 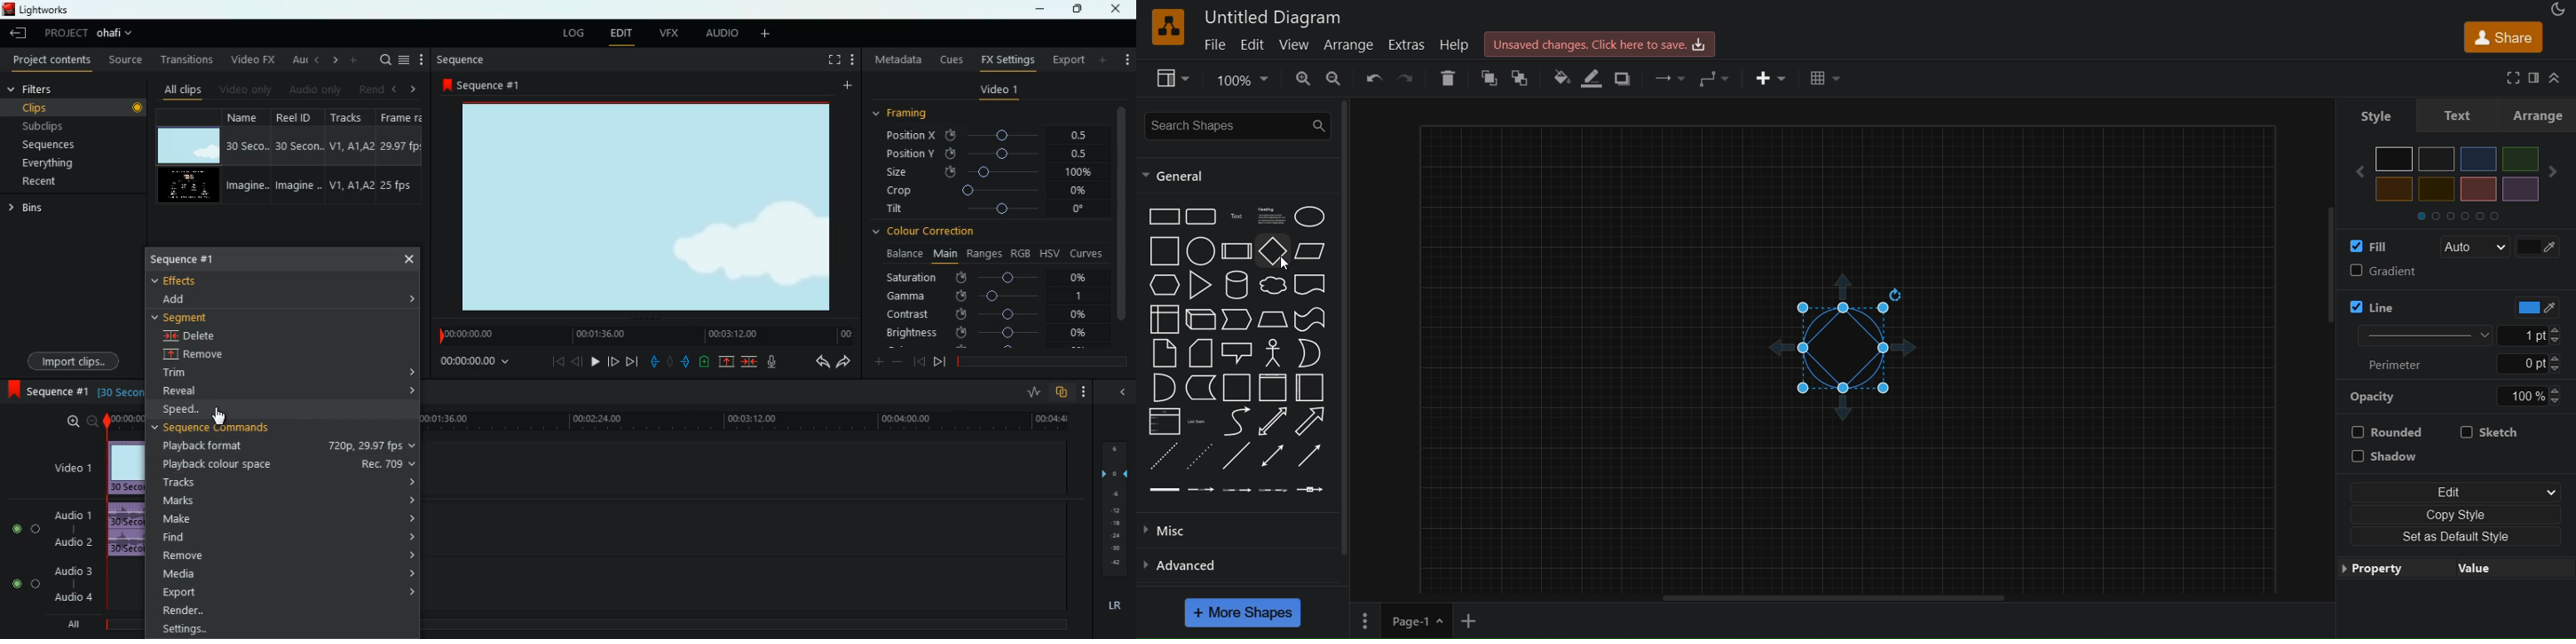 I want to click on export, so click(x=1064, y=59).